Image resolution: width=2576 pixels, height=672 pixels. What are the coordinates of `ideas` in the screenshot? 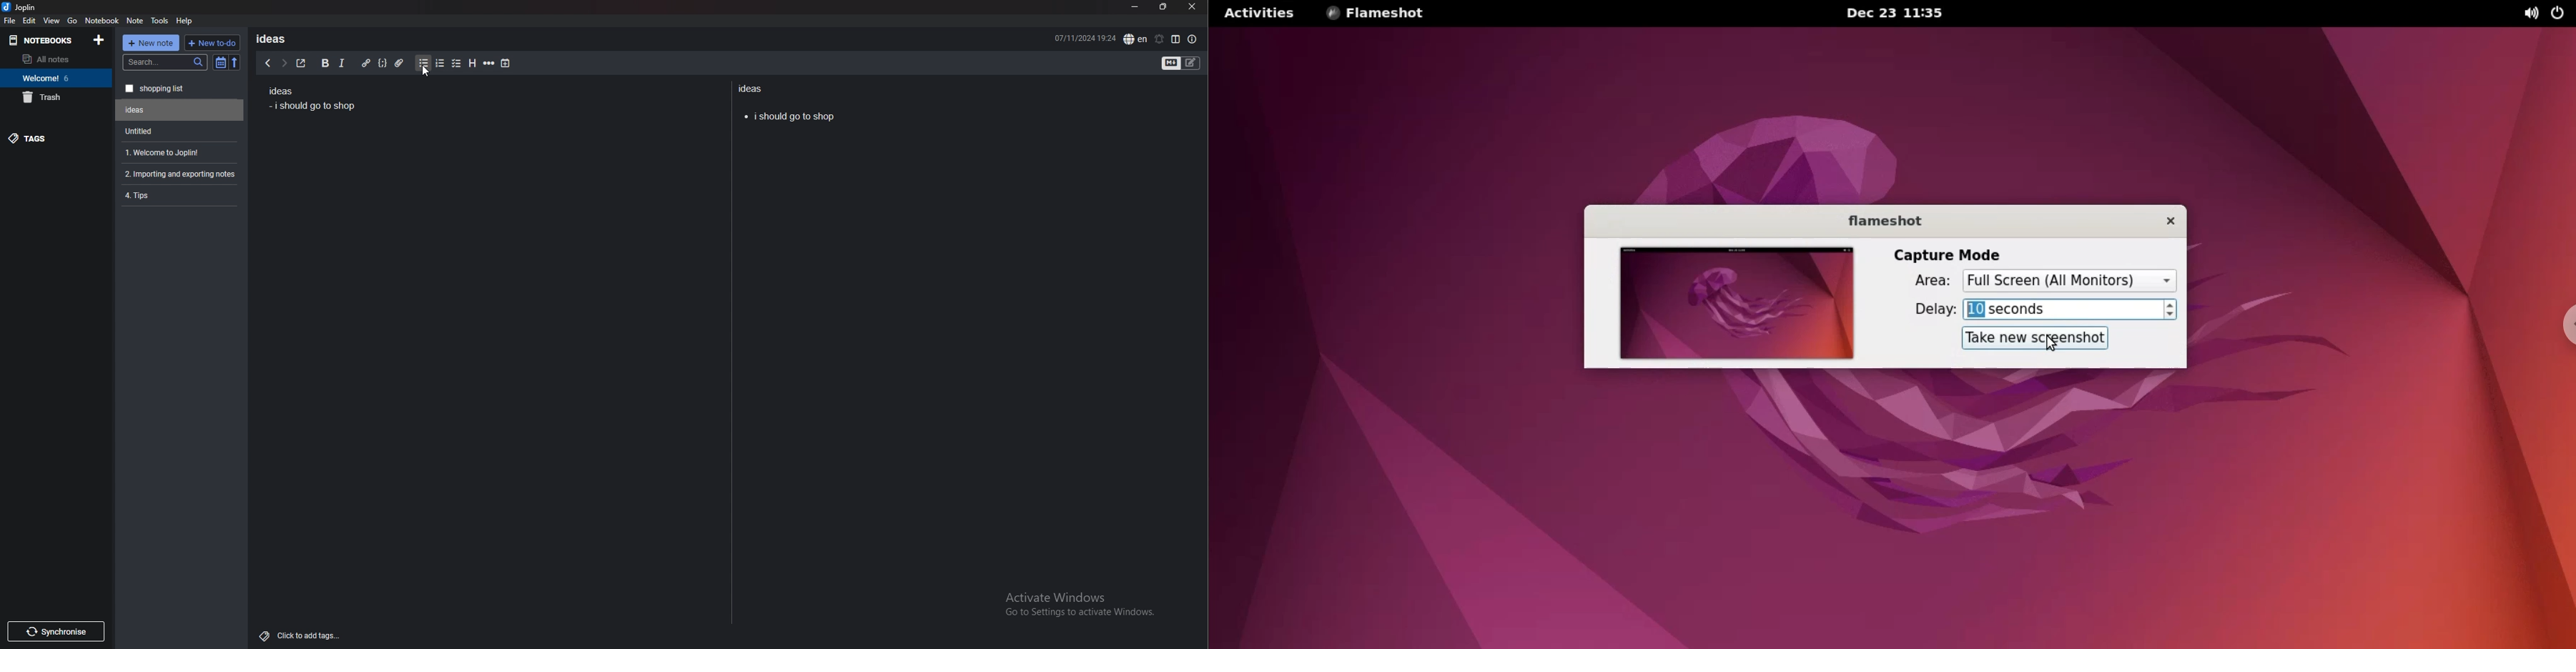 It's located at (276, 38).